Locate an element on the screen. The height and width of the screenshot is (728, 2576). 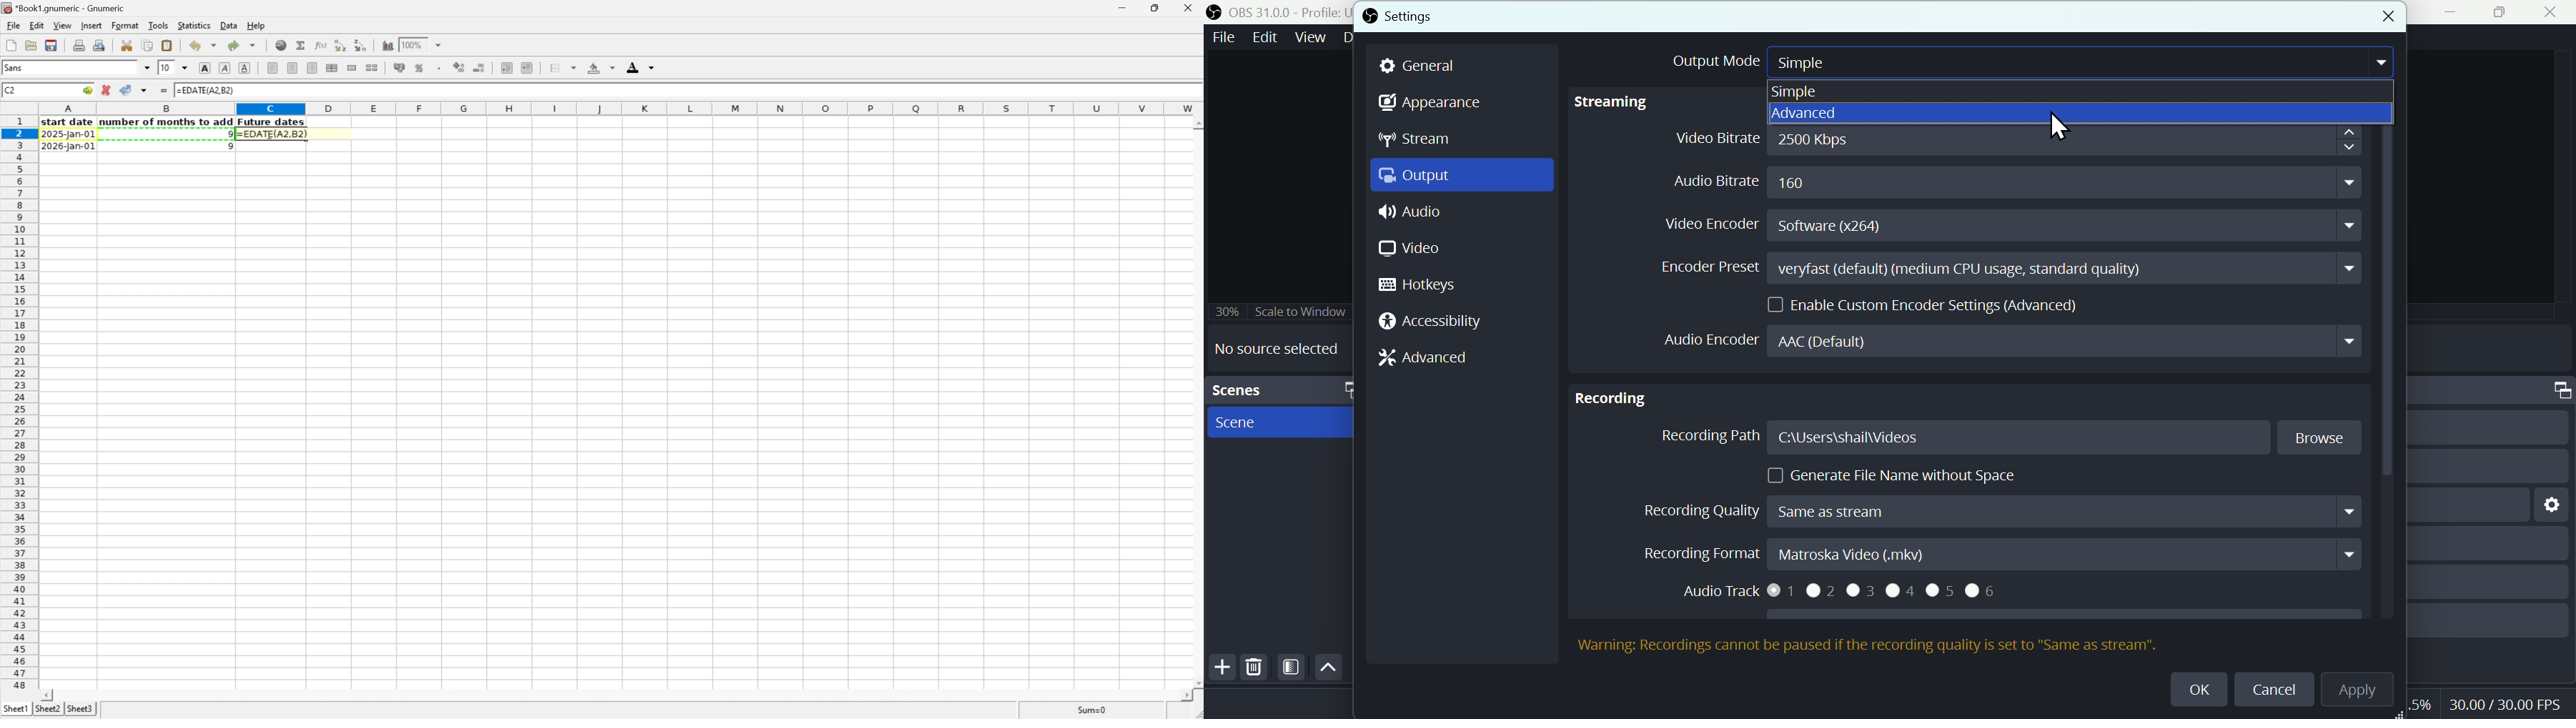
Recording quality is located at coordinates (1996, 511).